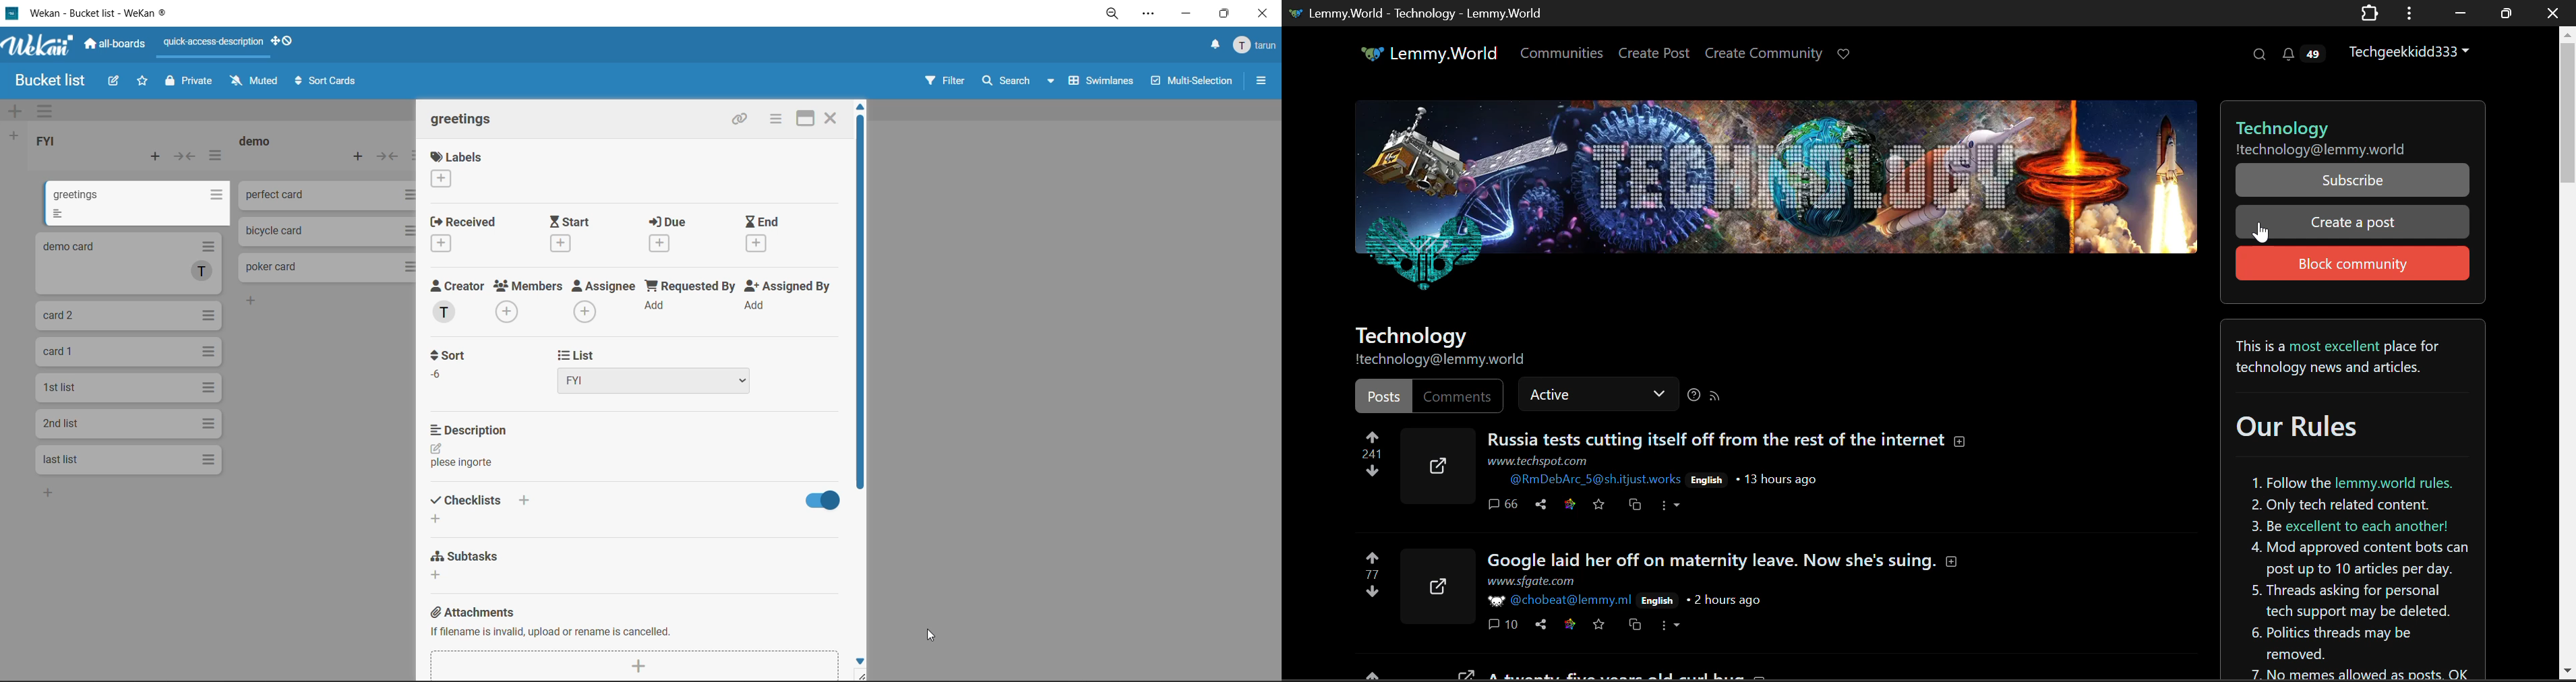 Image resolution: width=2576 pixels, height=700 pixels. What do you see at coordinates (835, 118) in the screenshot?
I see `Close` at bounding box center [835, 118].